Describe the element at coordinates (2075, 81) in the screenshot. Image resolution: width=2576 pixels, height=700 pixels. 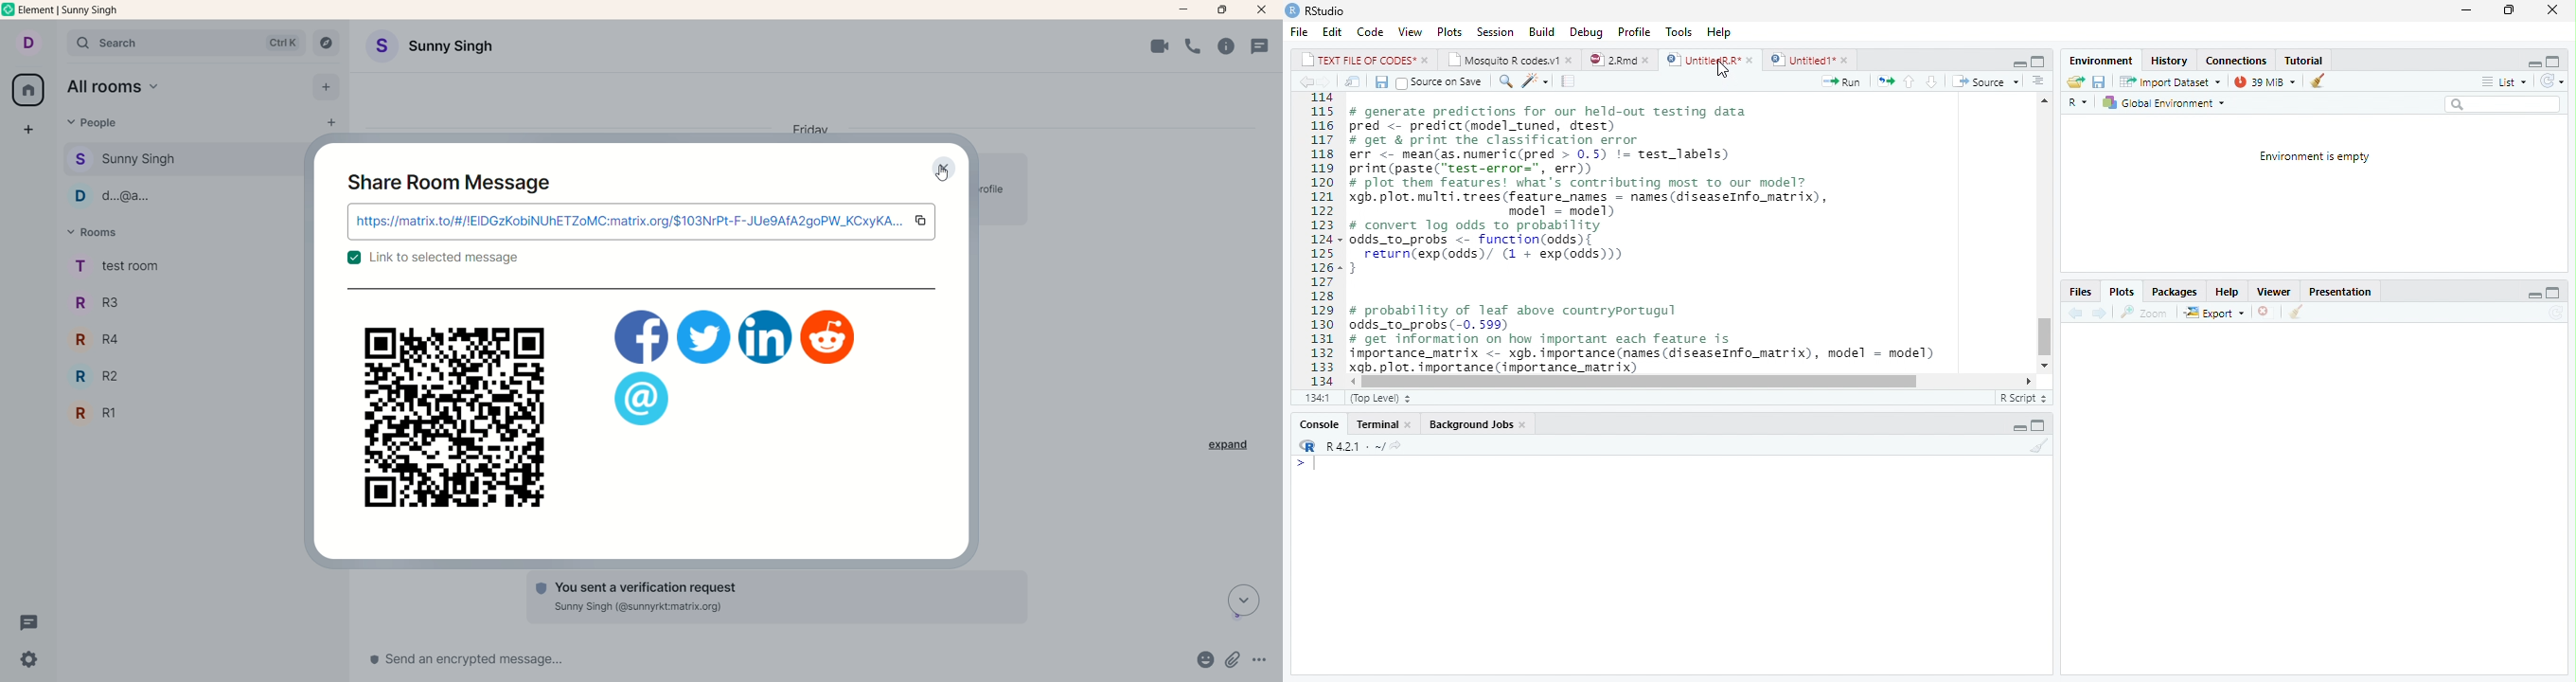
I see `Open folder` at that location.